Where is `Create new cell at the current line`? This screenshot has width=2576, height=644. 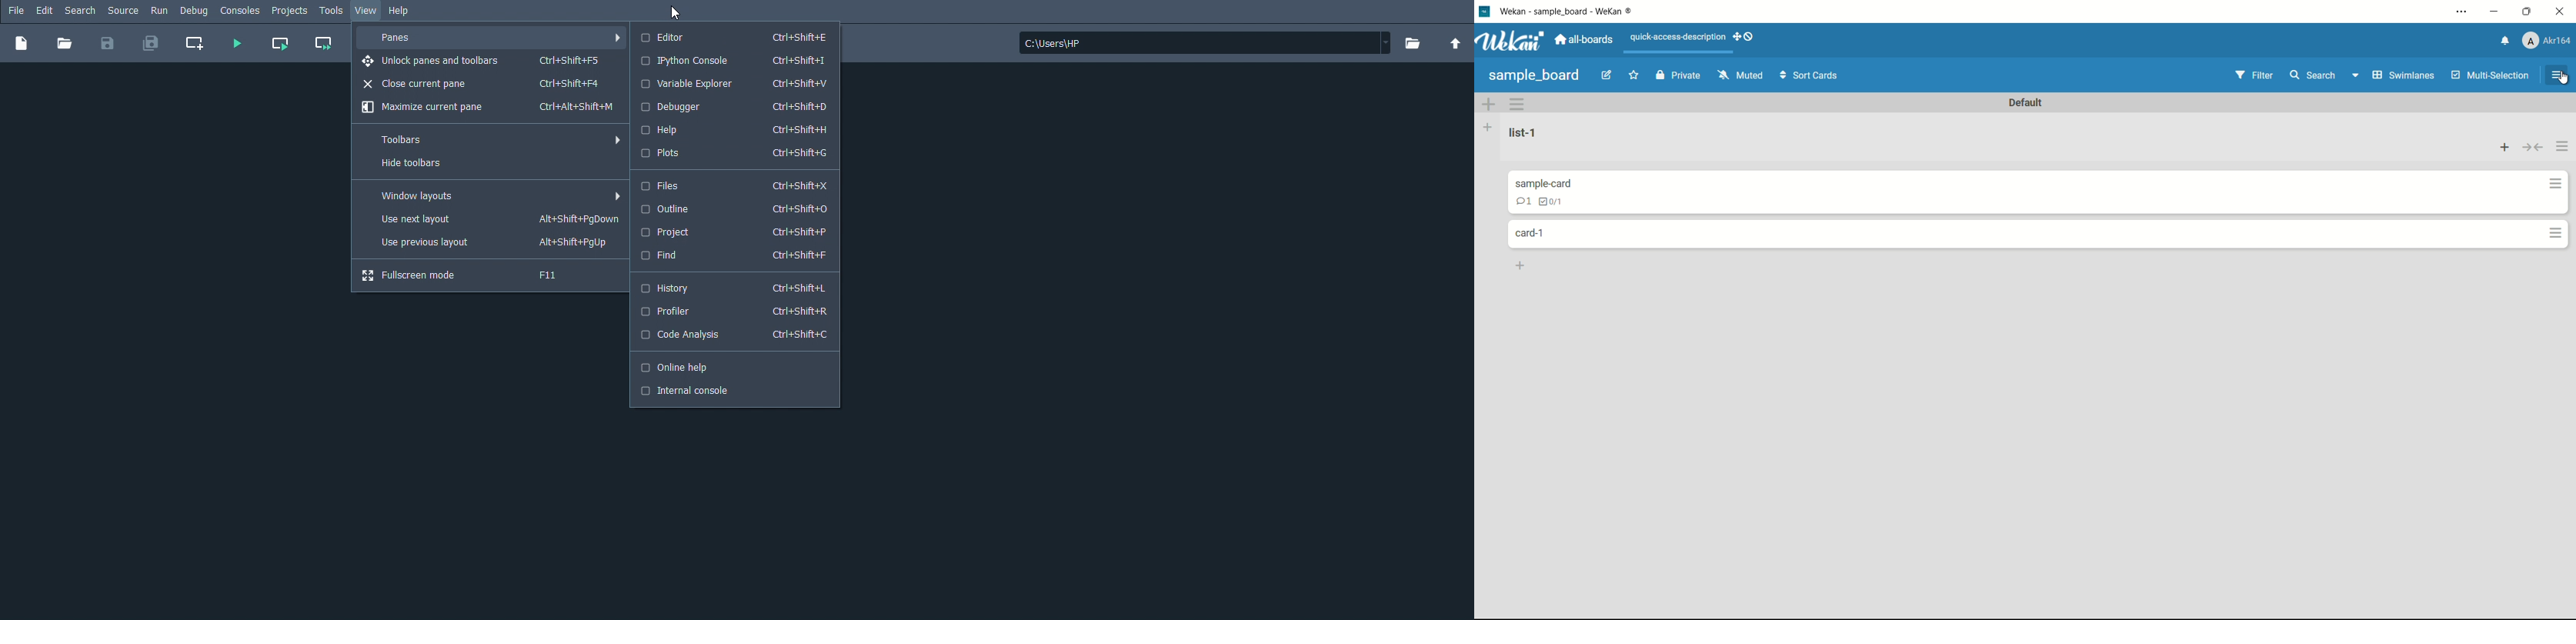 Create new cell at the current line is located at coordinates (197, 45).